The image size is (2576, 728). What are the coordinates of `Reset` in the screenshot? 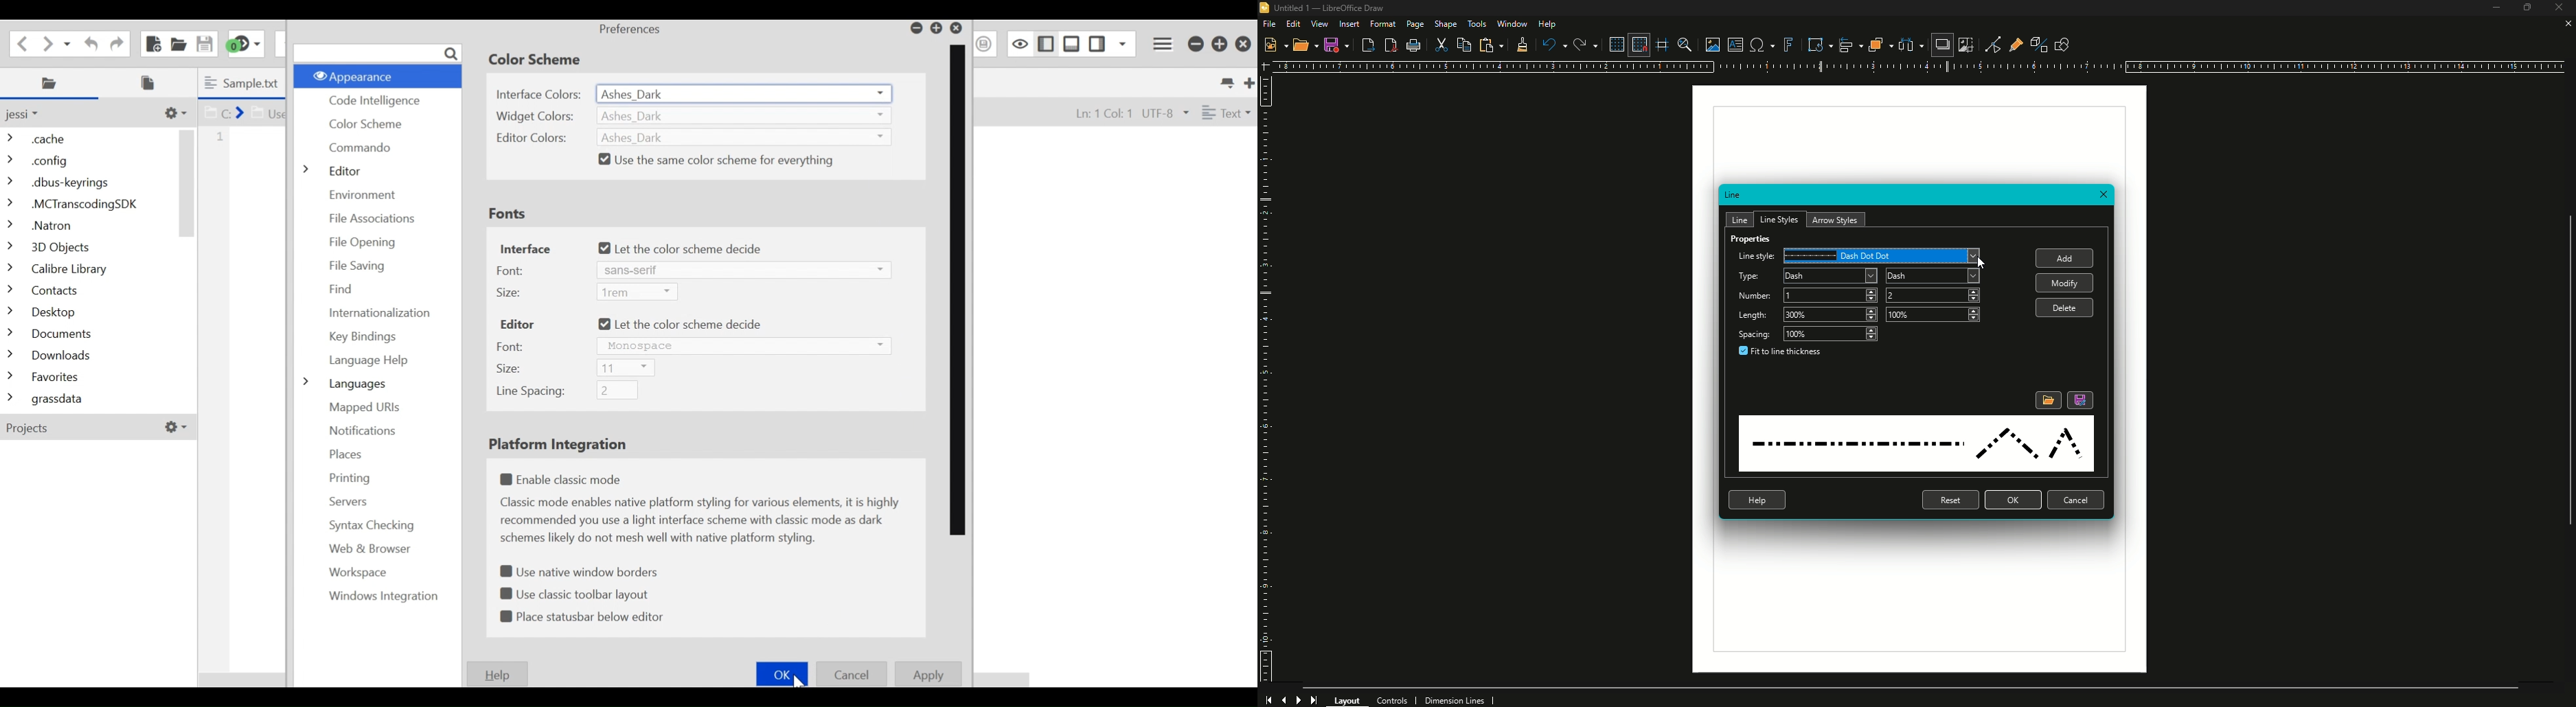 It's located at (1949, 500).